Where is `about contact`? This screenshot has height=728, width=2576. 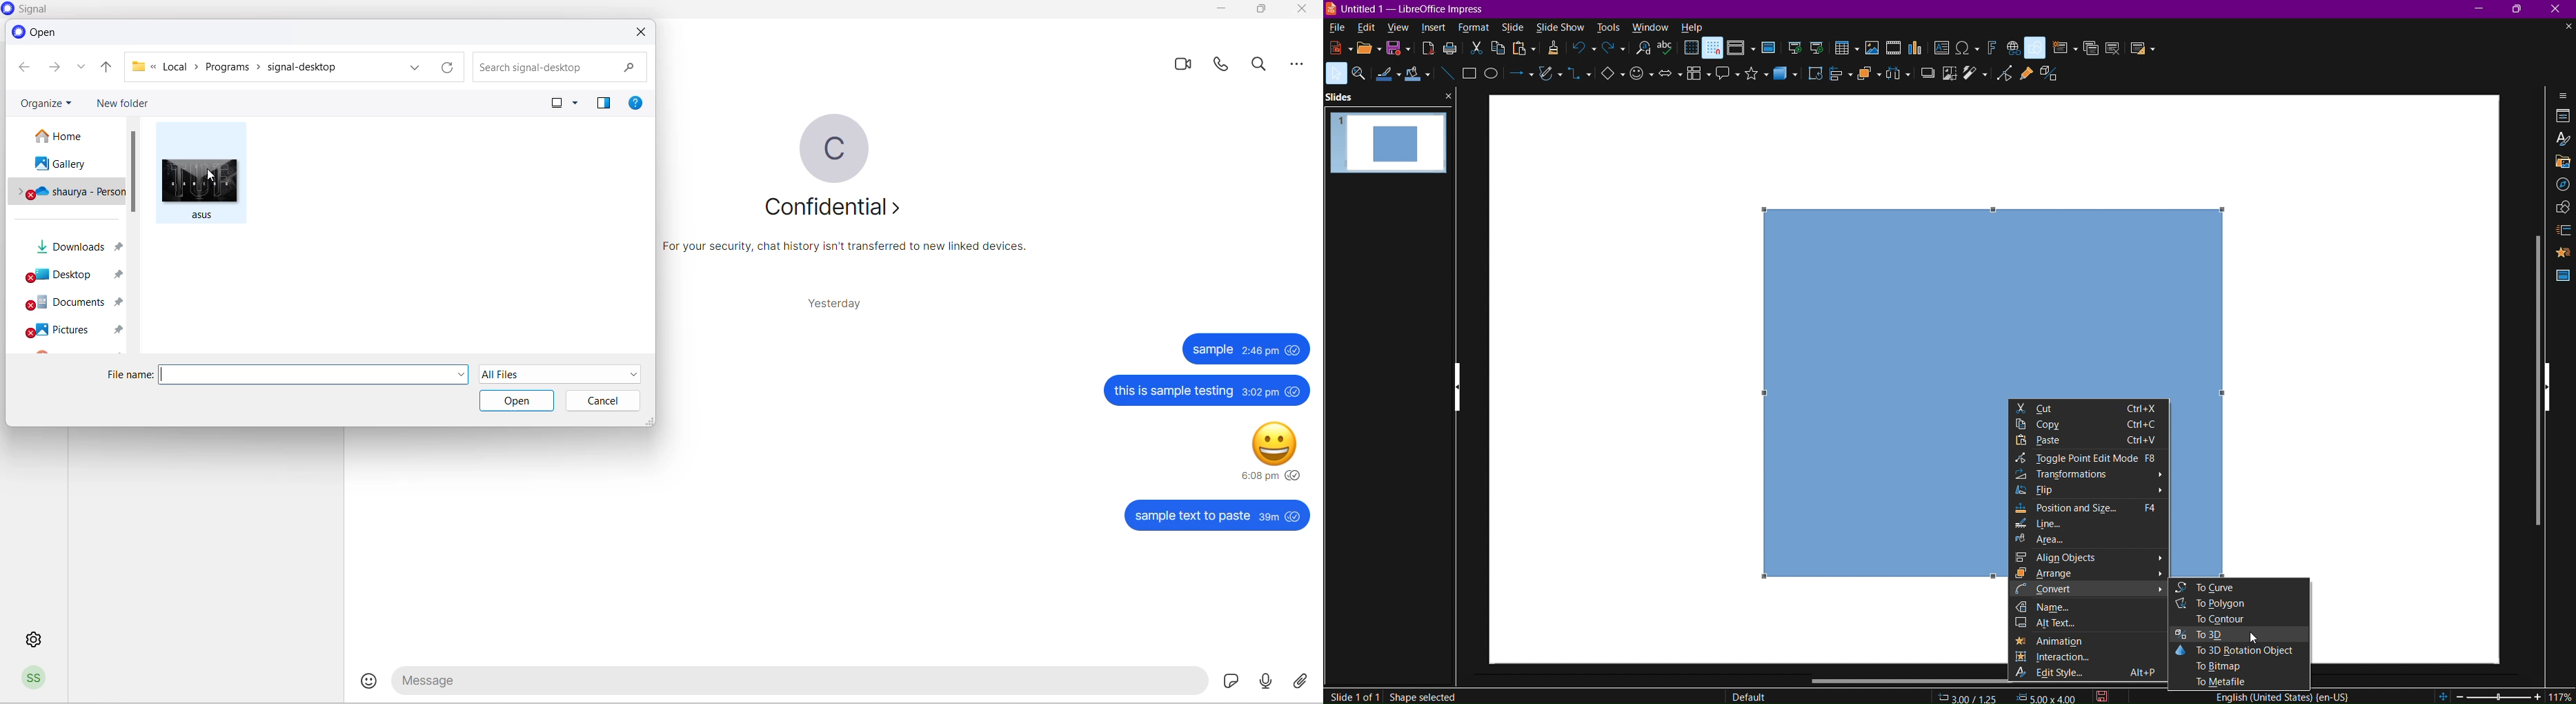
about contact is located at coordinates (831, 207).